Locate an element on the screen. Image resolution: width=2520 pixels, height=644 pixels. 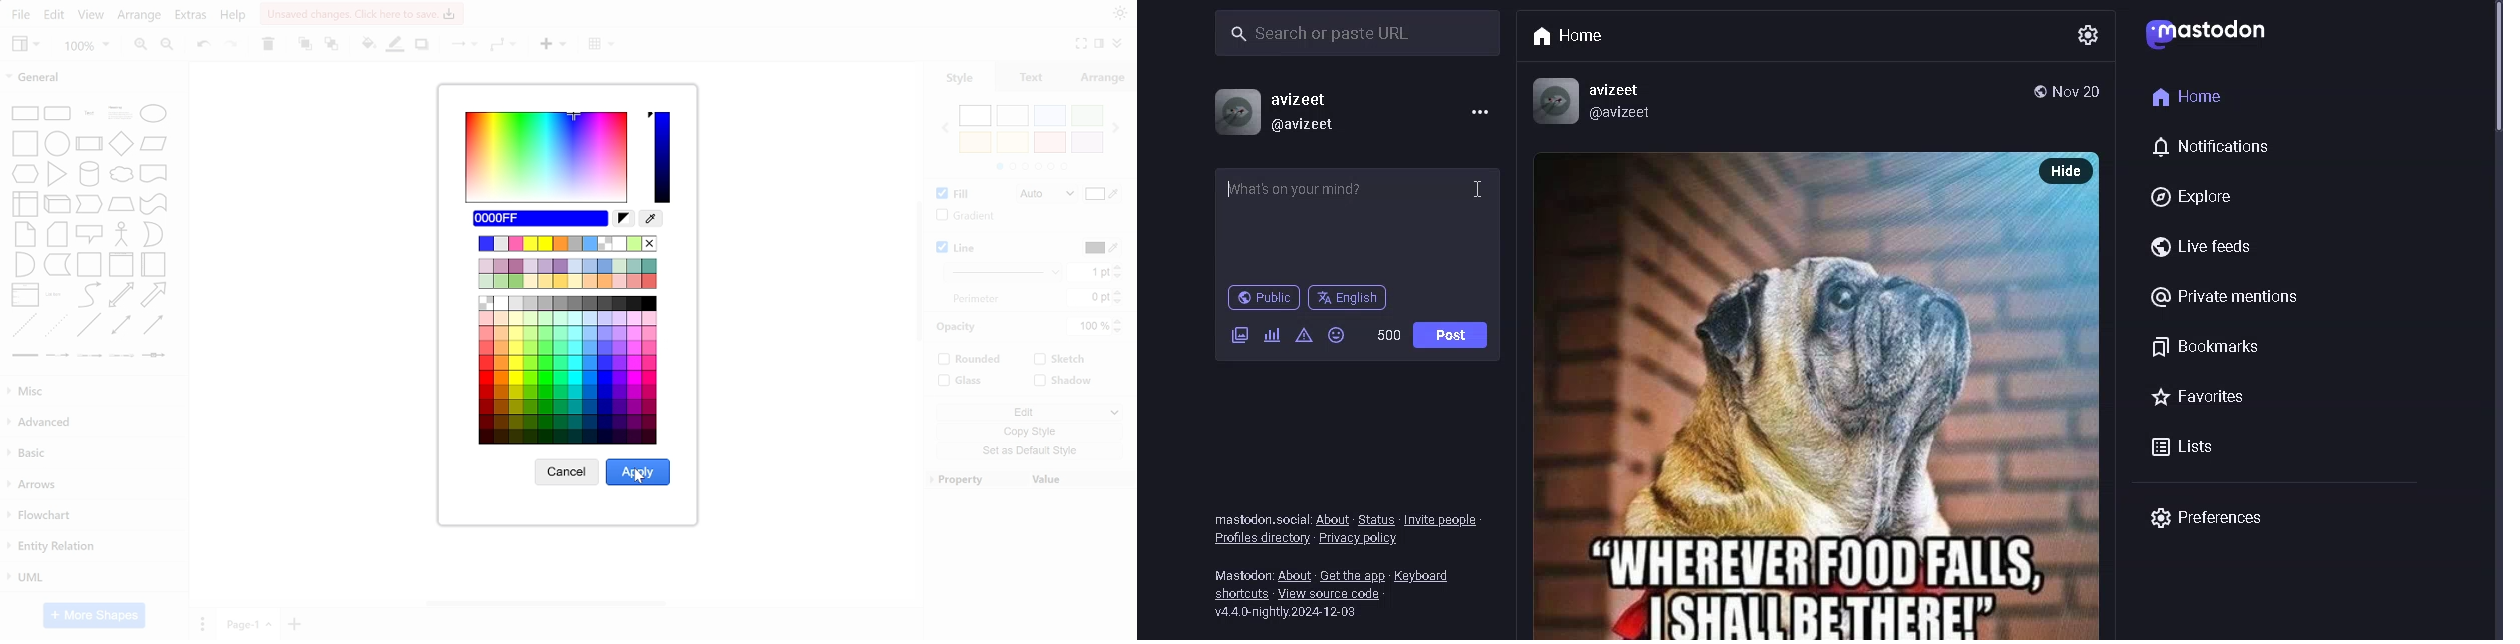
apearence is located at coordinates (1121, 13).